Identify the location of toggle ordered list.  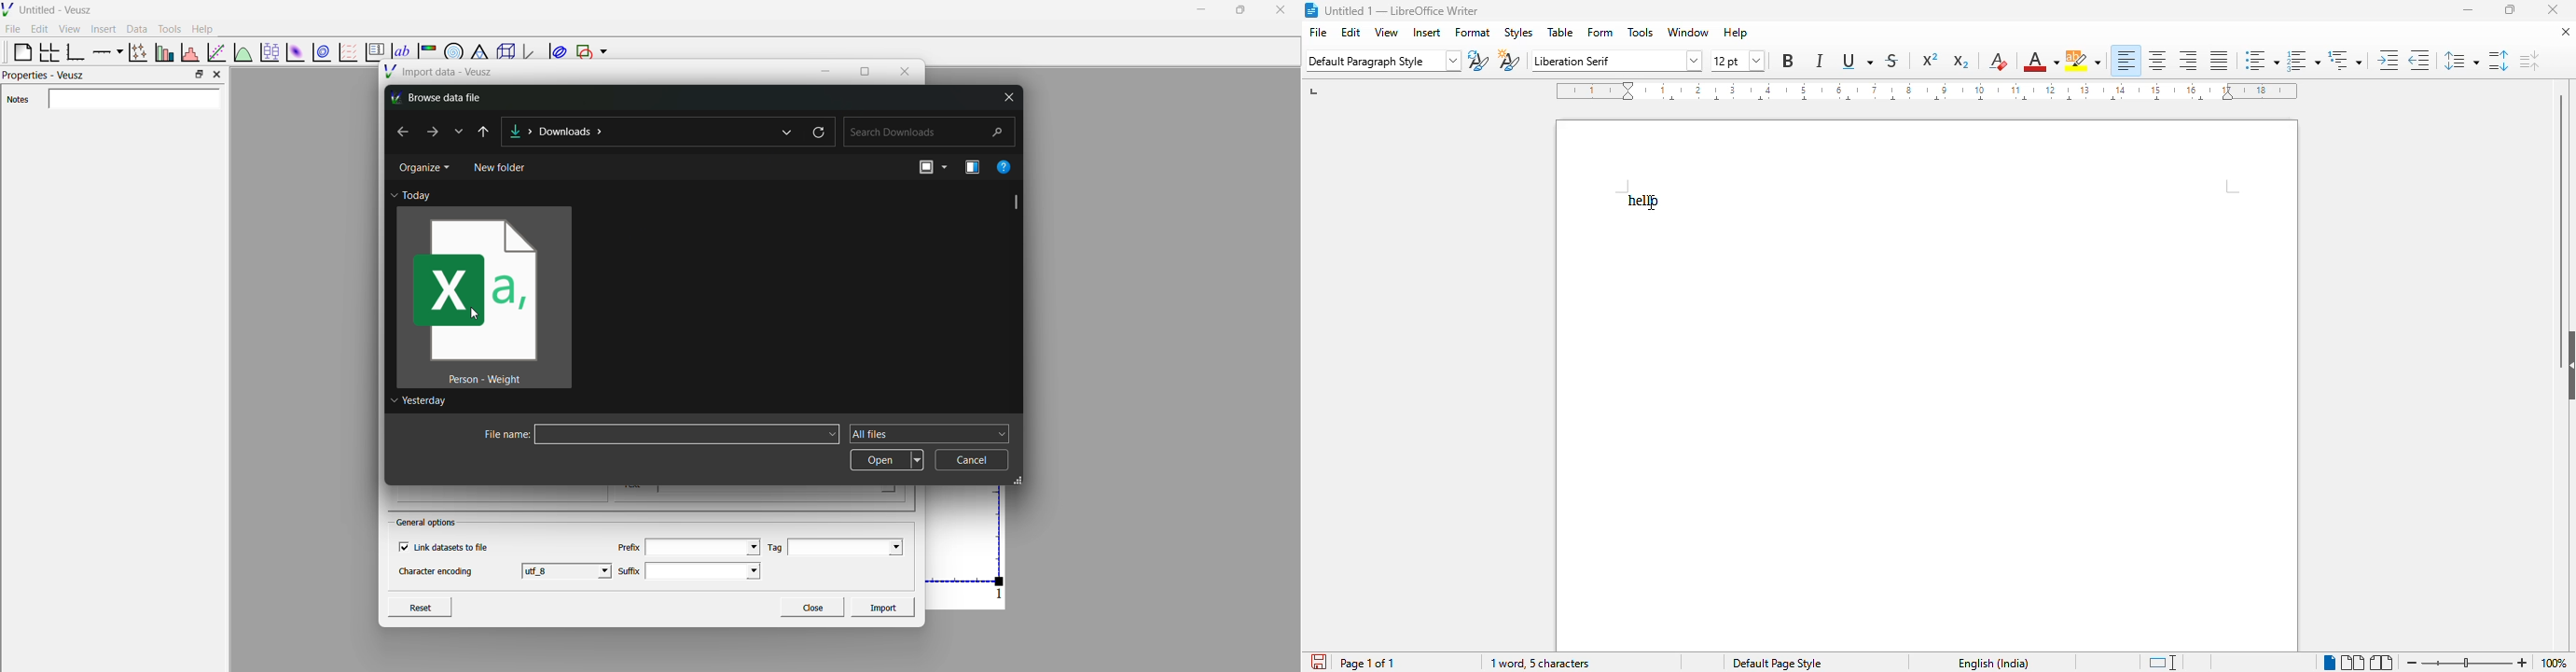
(2304, 60).